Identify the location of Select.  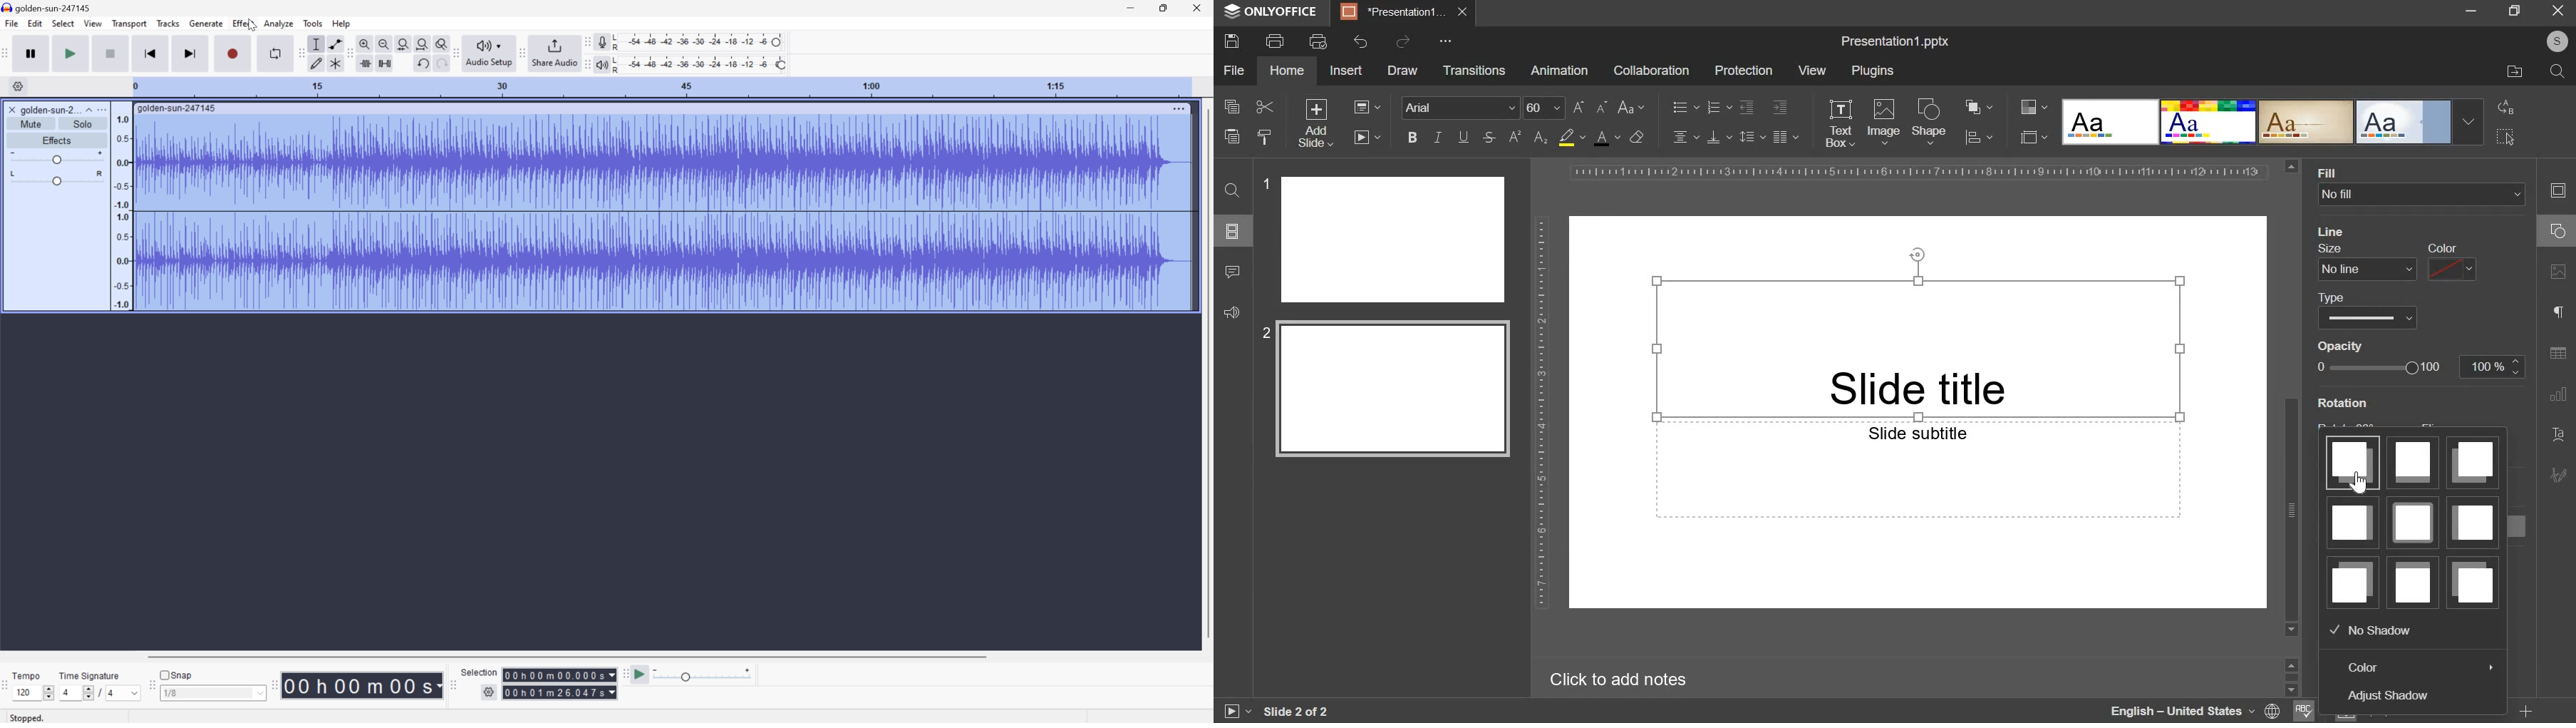
(62, 23).